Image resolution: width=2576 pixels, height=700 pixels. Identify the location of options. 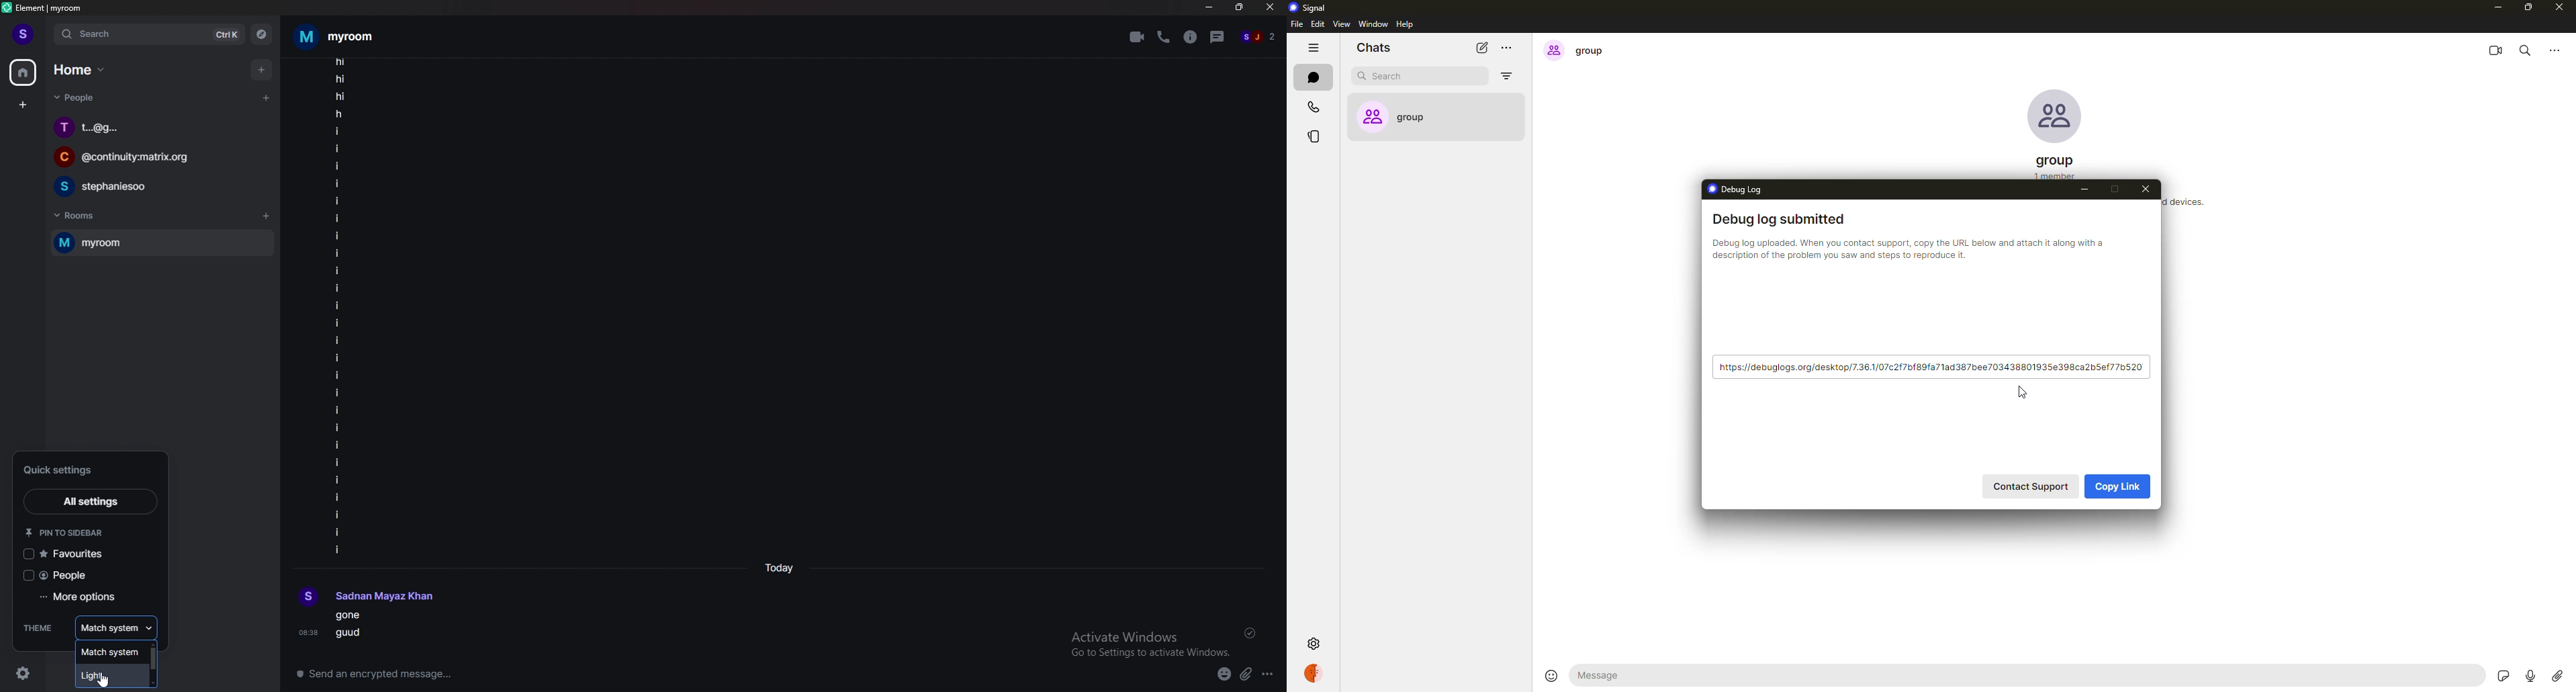
(1269, 674).